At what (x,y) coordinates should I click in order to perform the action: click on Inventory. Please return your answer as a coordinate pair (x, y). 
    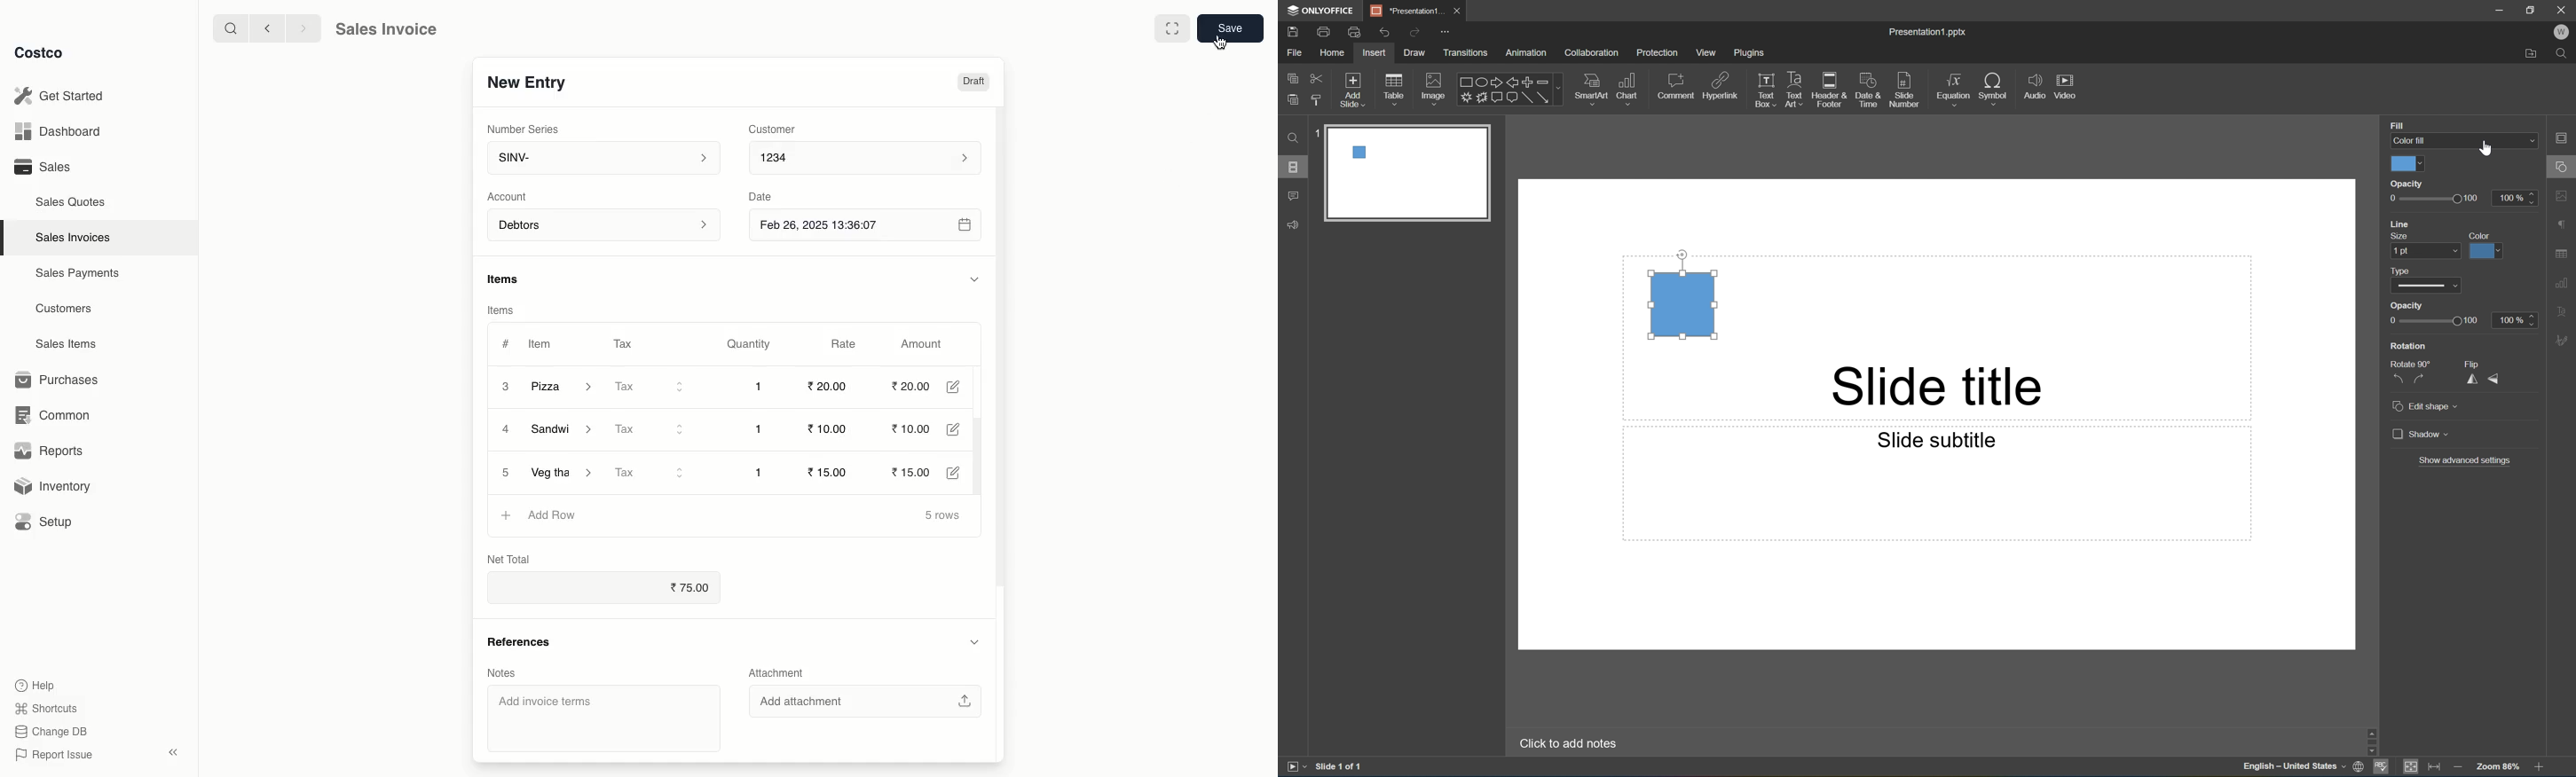
    Looking at the image, I should click on (56, 484).